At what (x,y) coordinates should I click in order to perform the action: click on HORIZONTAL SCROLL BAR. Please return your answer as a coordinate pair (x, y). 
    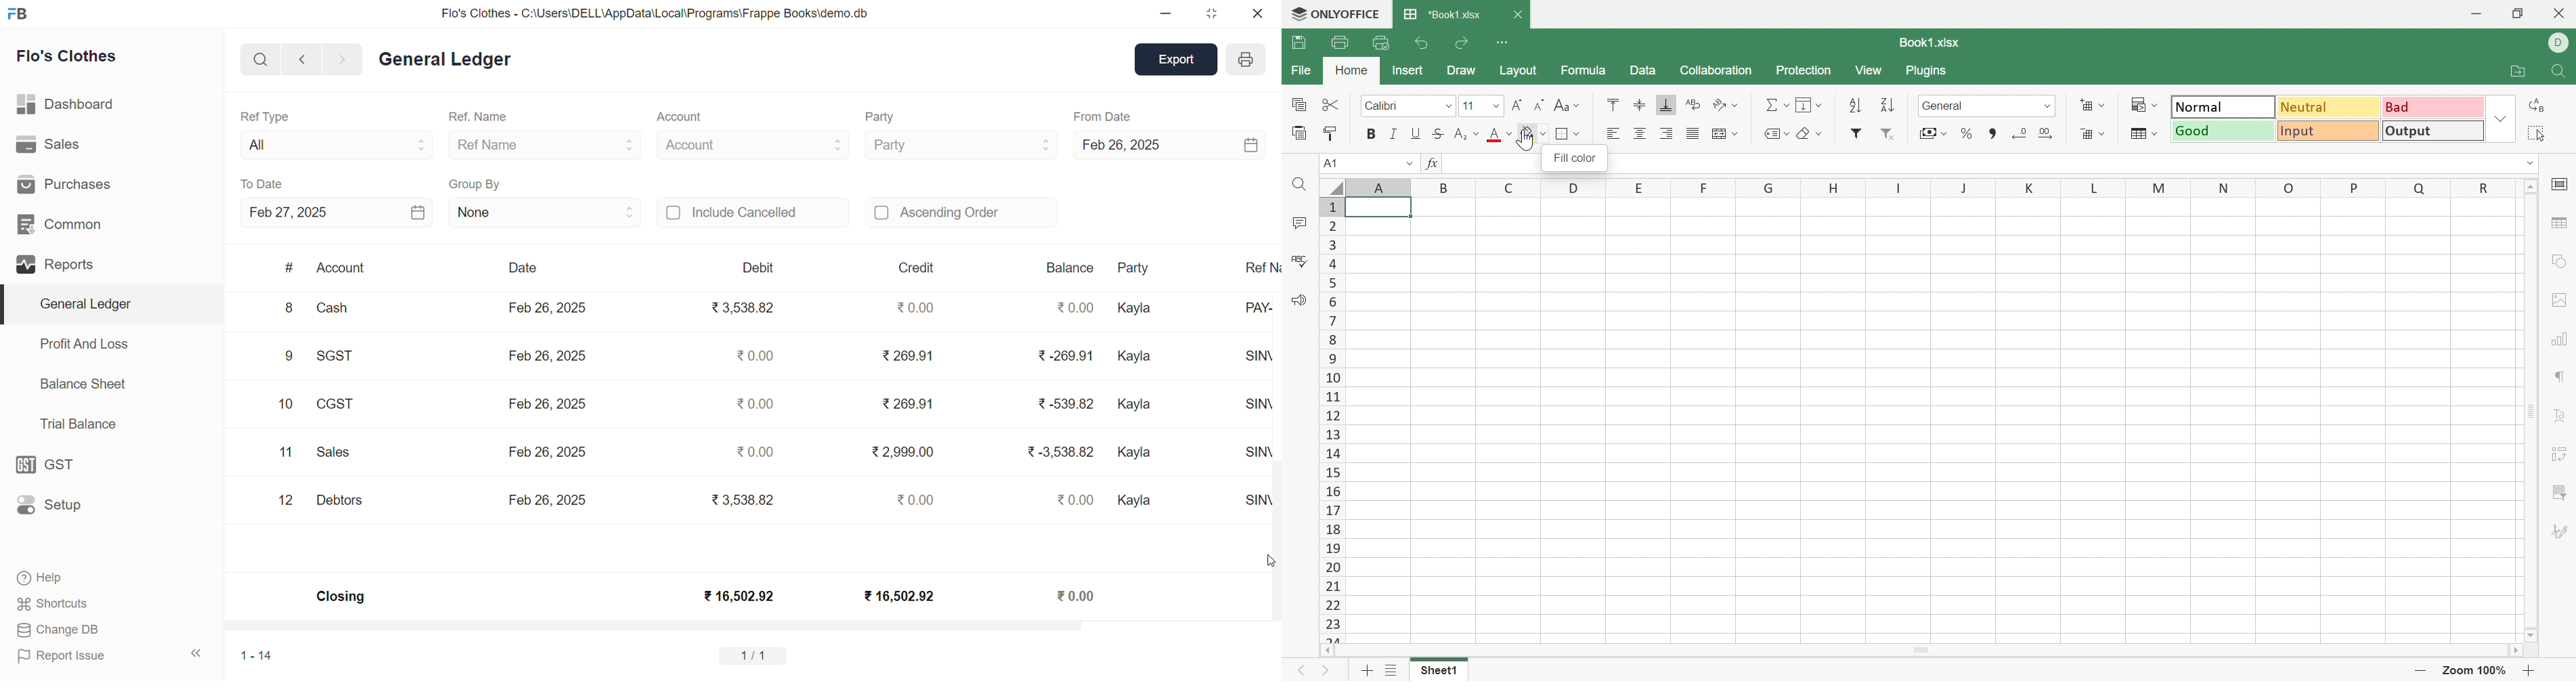
    Looking at the image, I should click on (742, 628).